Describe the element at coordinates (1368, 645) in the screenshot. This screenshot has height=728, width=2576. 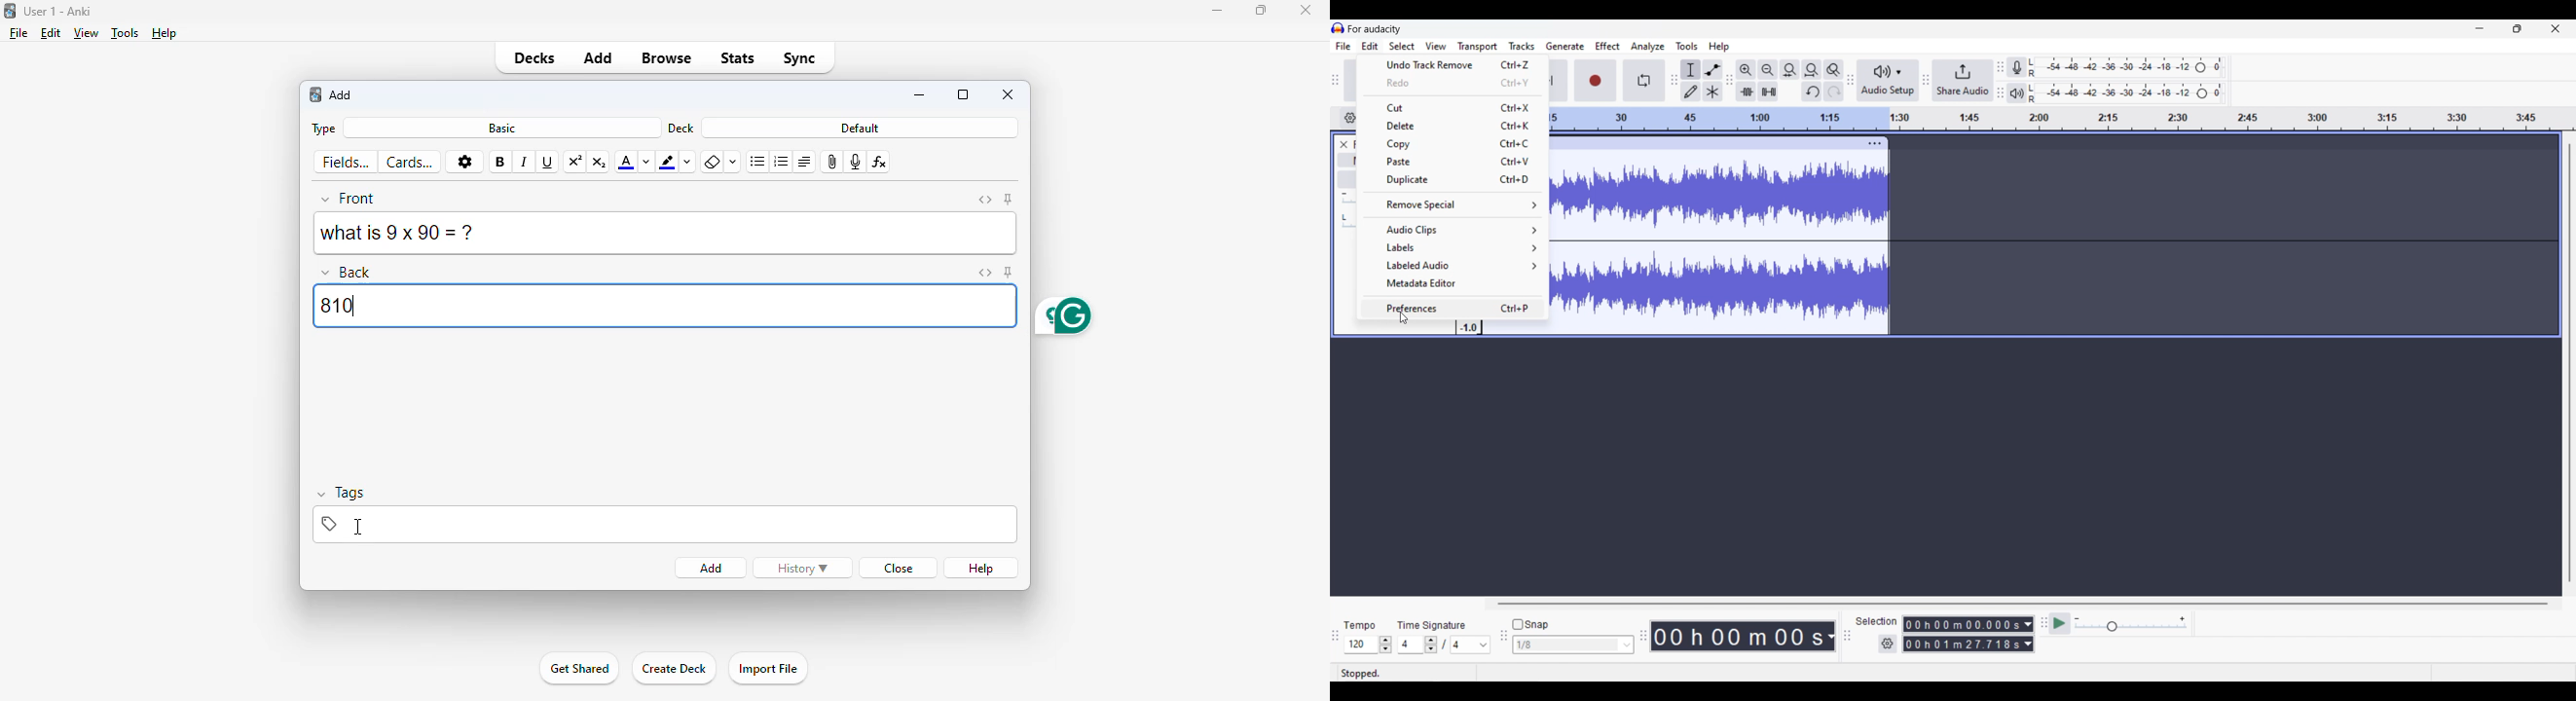
I see `Tempo settings` at that location.